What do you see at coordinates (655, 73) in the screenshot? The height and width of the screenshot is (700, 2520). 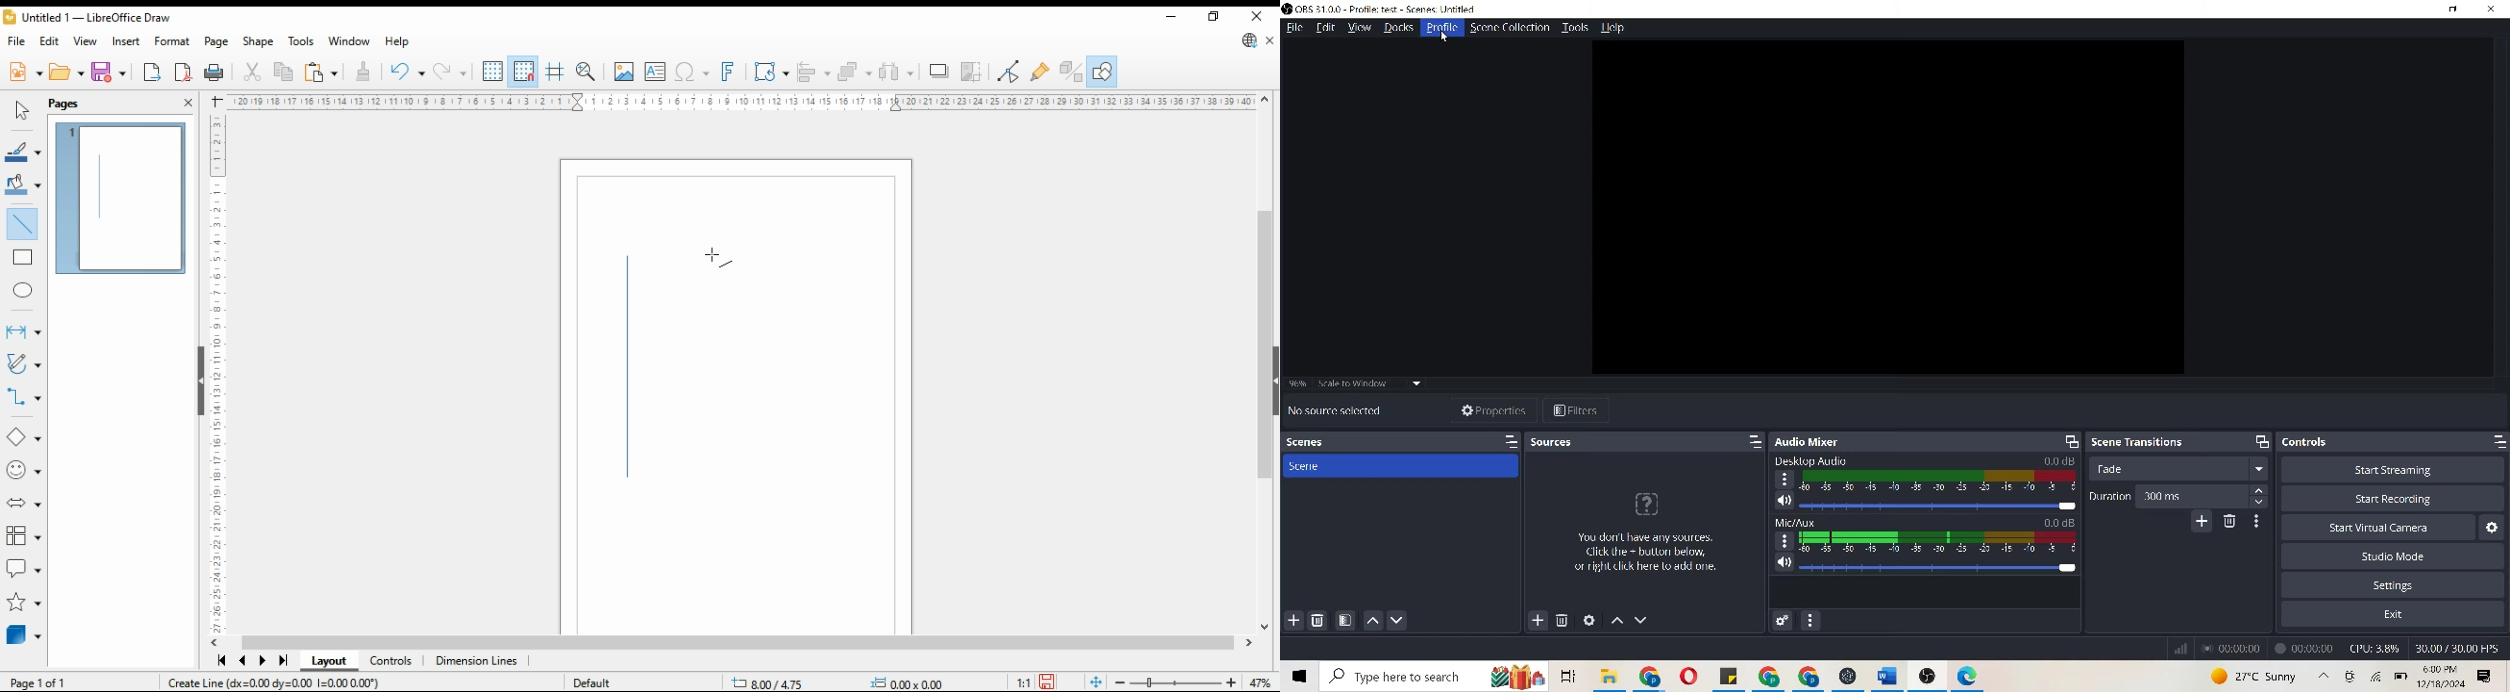 I see `insert textbox` at bounding box center [655, 73].